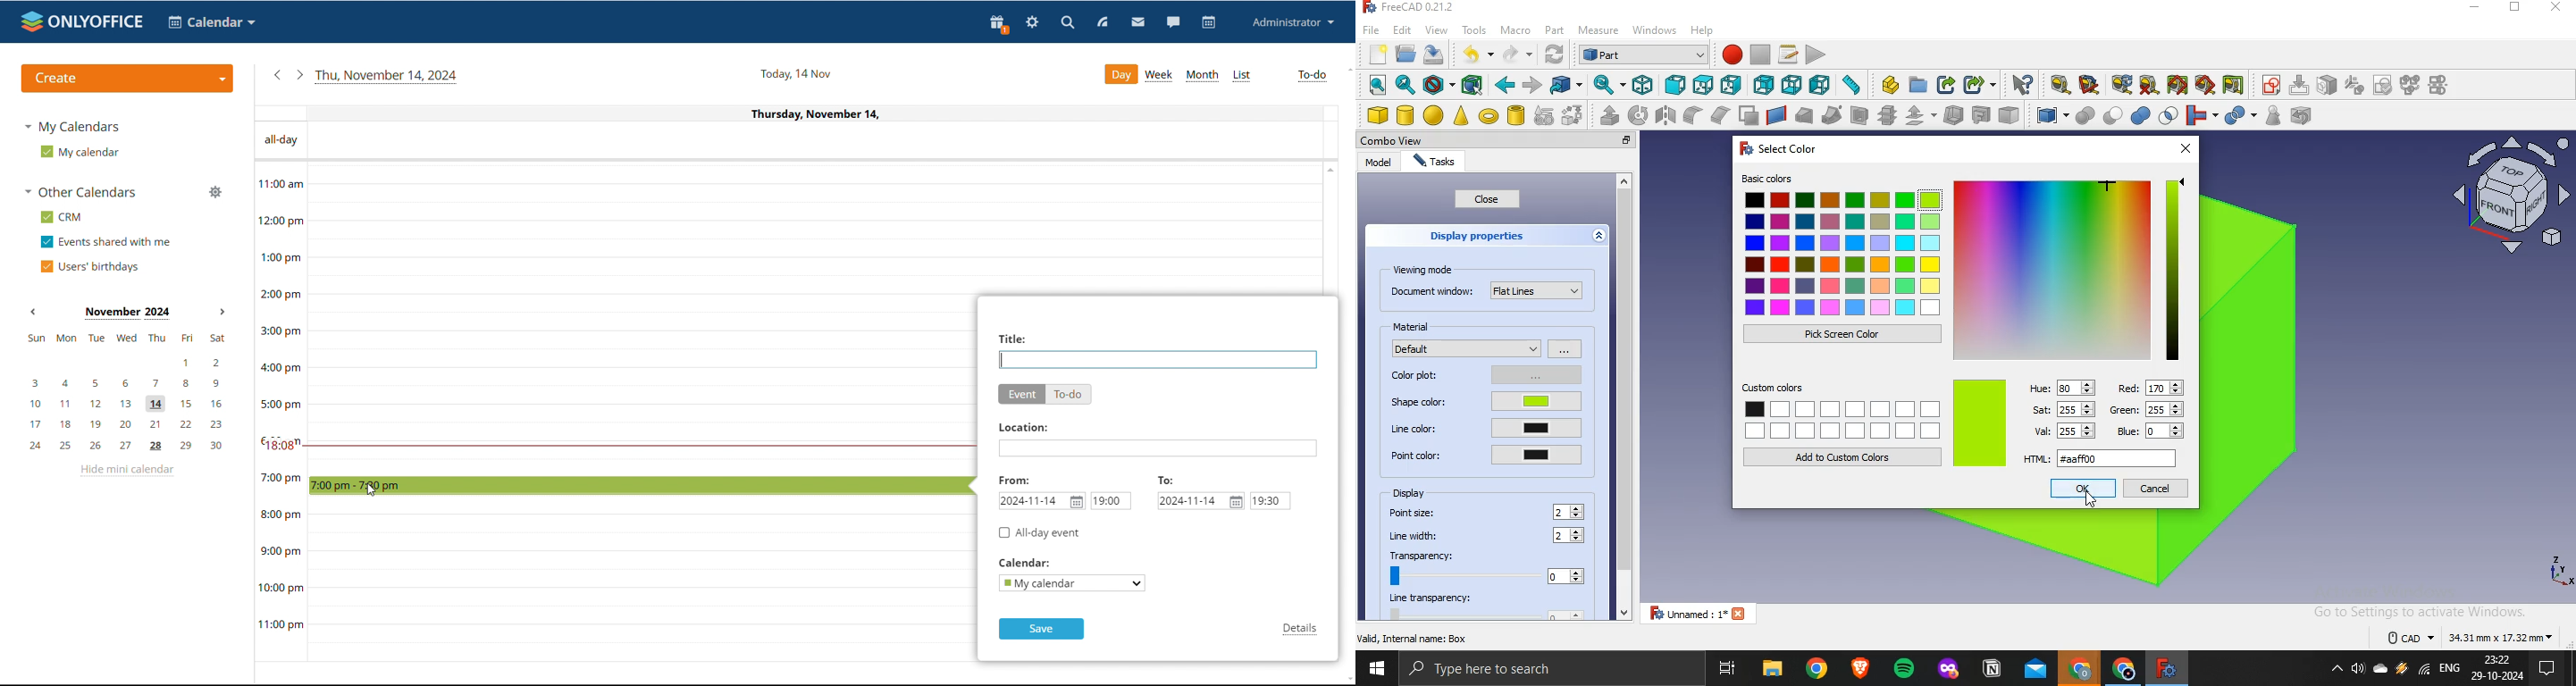 This screenshot has width=2576, height=700. I want to click on toggle all, so click(2177, 85).